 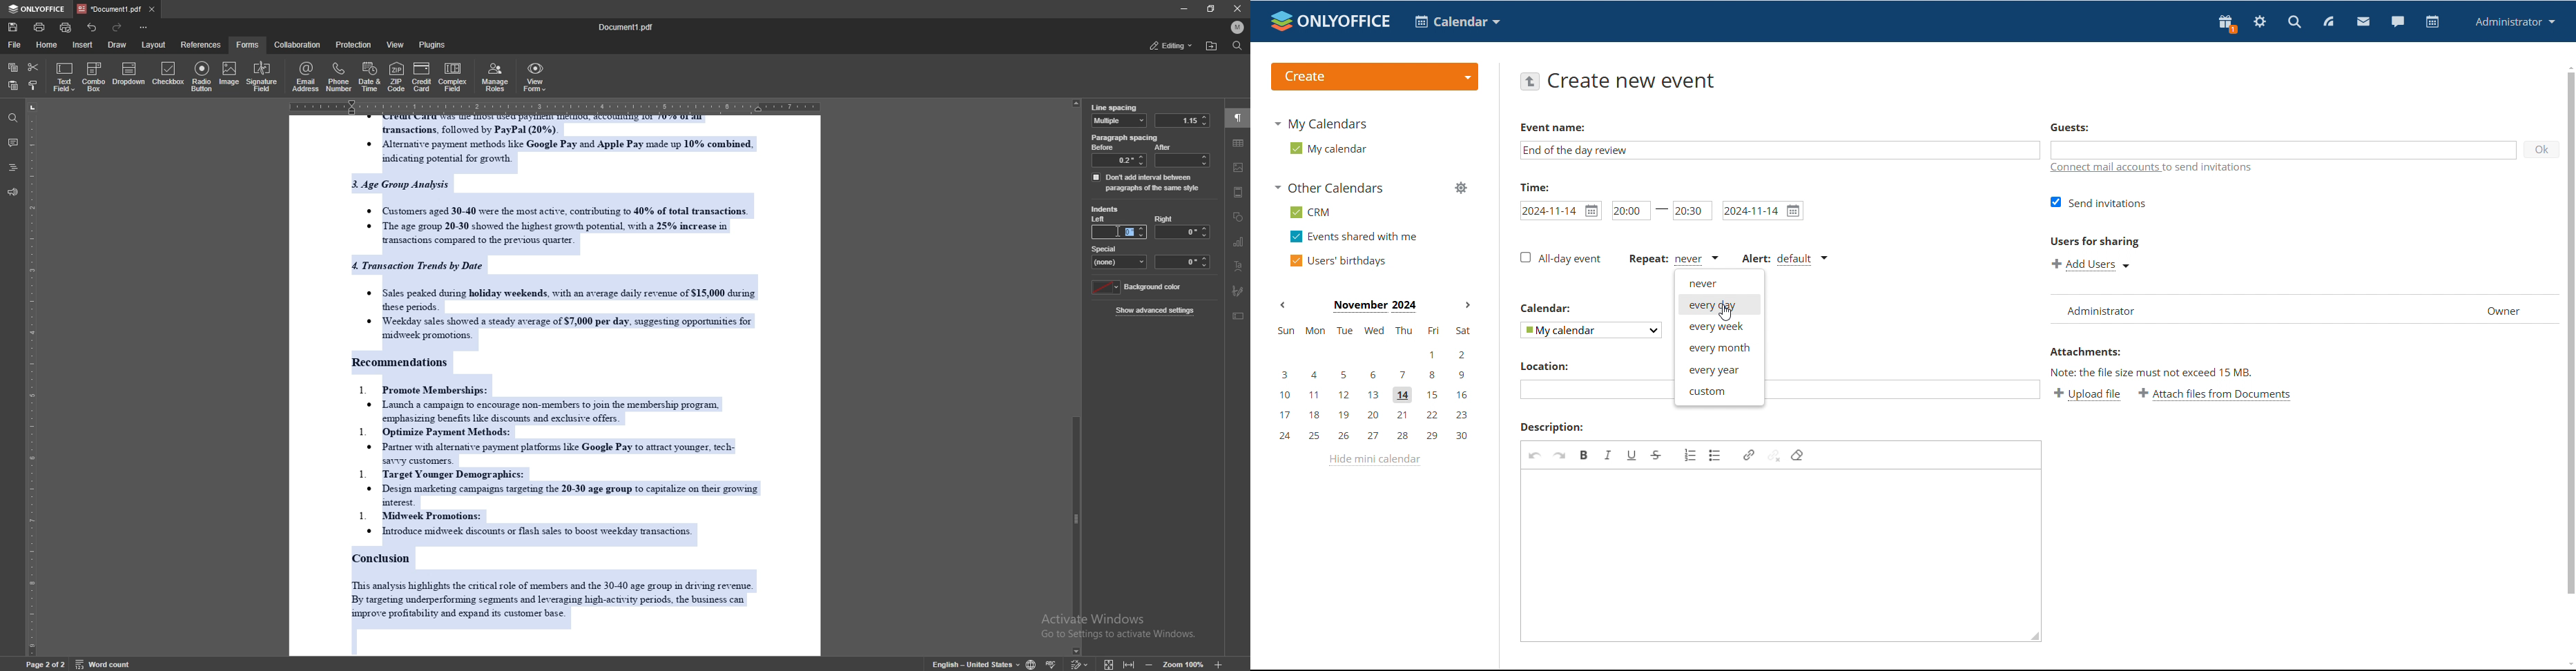 What do you see at coordinates (13, 68) in the screenshot?
I see `copy` at bounding box center [13, 68].